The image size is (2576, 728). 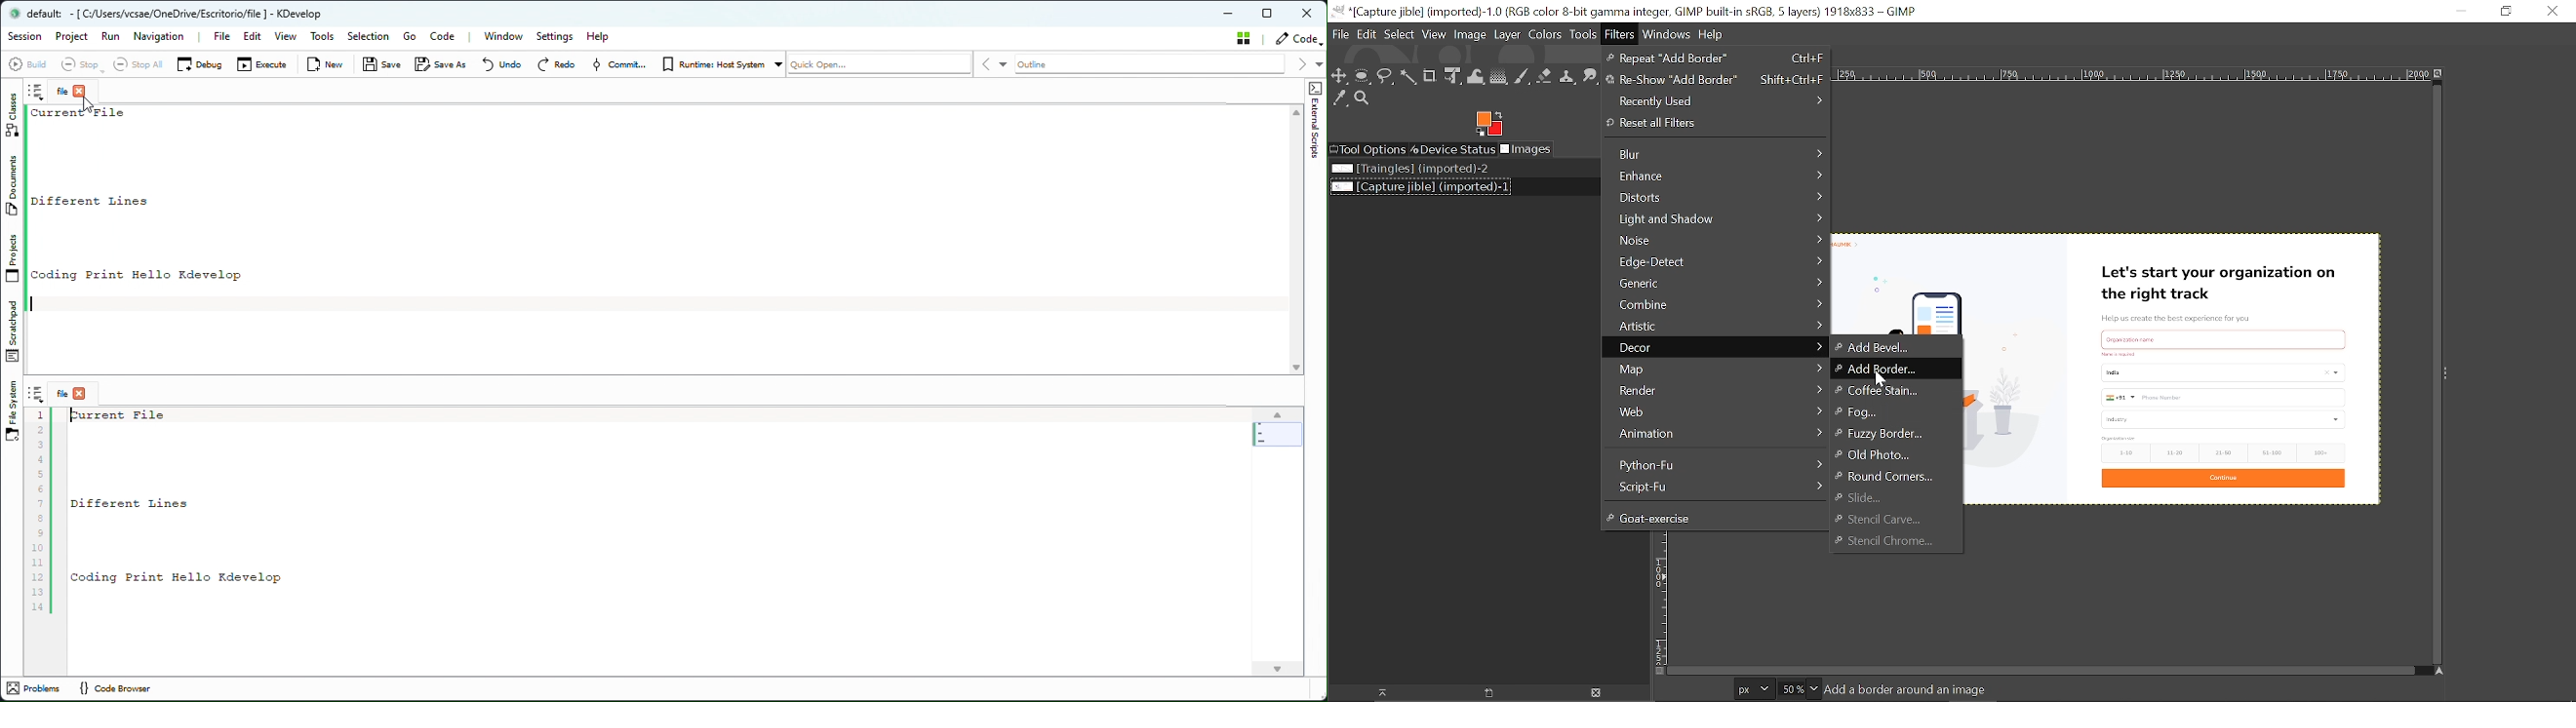 What do you see at coordinates (1716, 176) in the screenshot?
I see `Enhance` at bounding box center [1716, 176].